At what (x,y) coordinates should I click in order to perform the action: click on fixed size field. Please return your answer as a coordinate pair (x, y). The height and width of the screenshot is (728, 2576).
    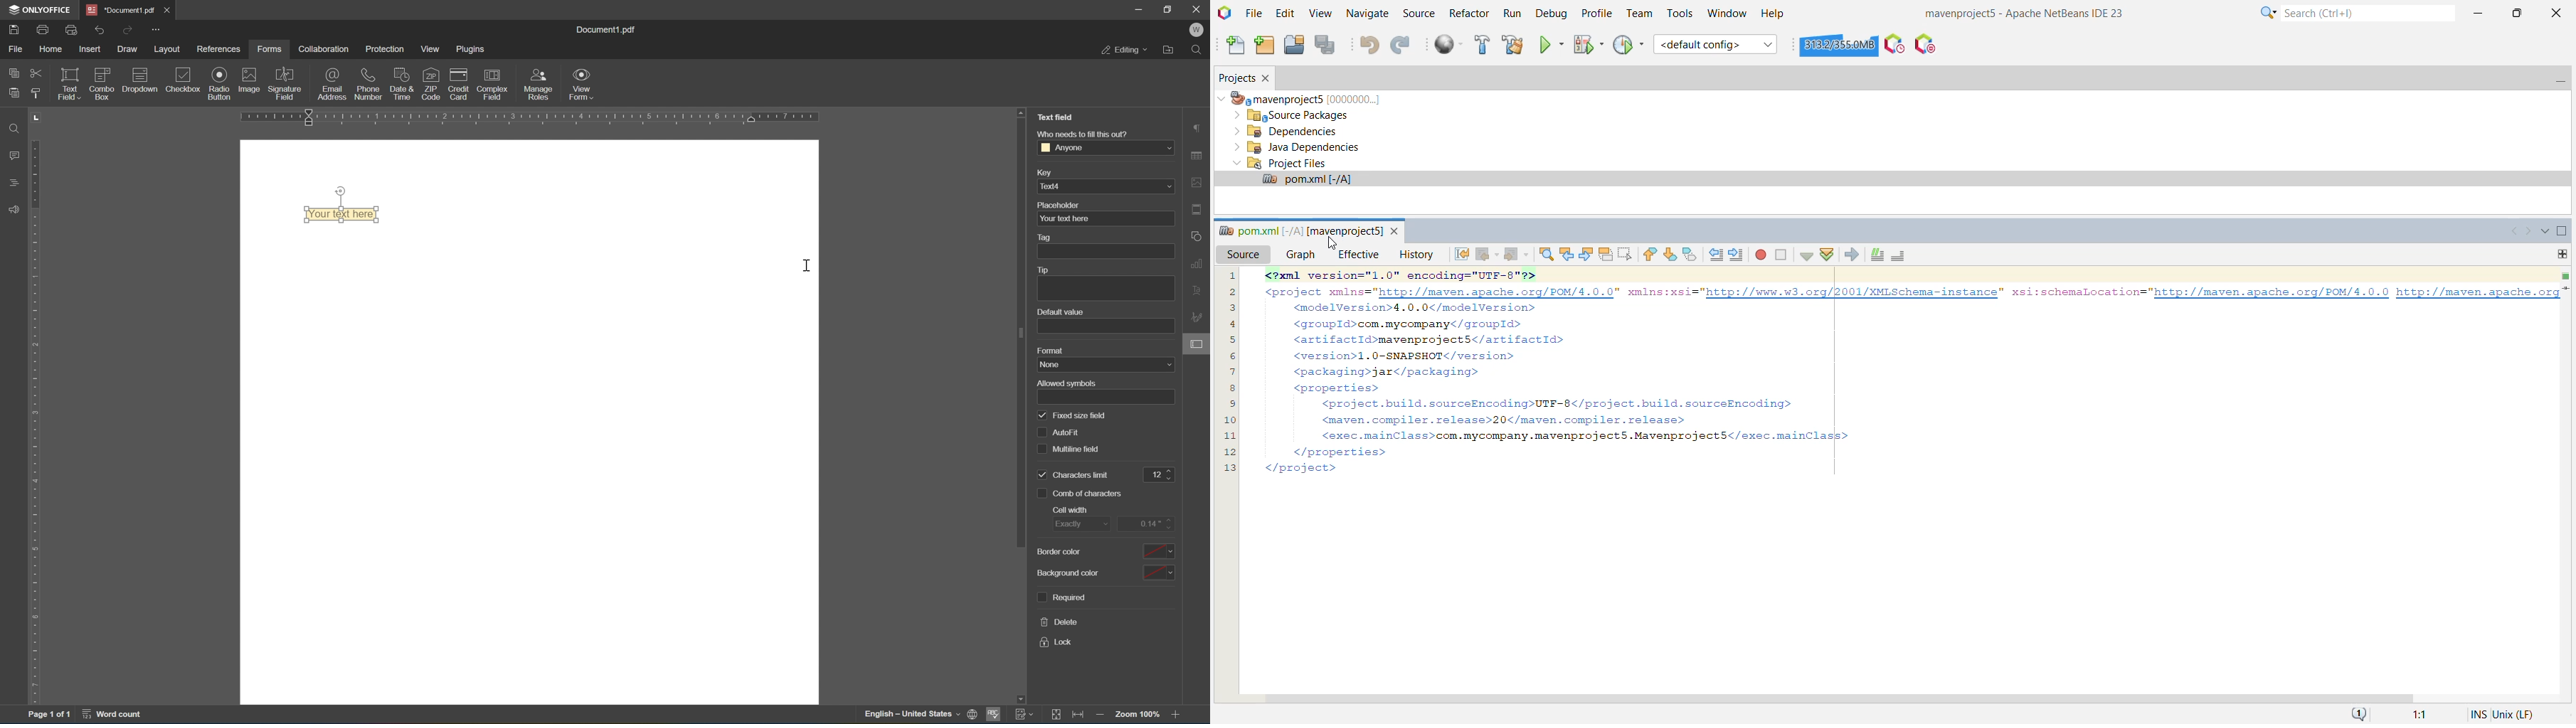
    Looking at the image, I should click on (1081, 416).